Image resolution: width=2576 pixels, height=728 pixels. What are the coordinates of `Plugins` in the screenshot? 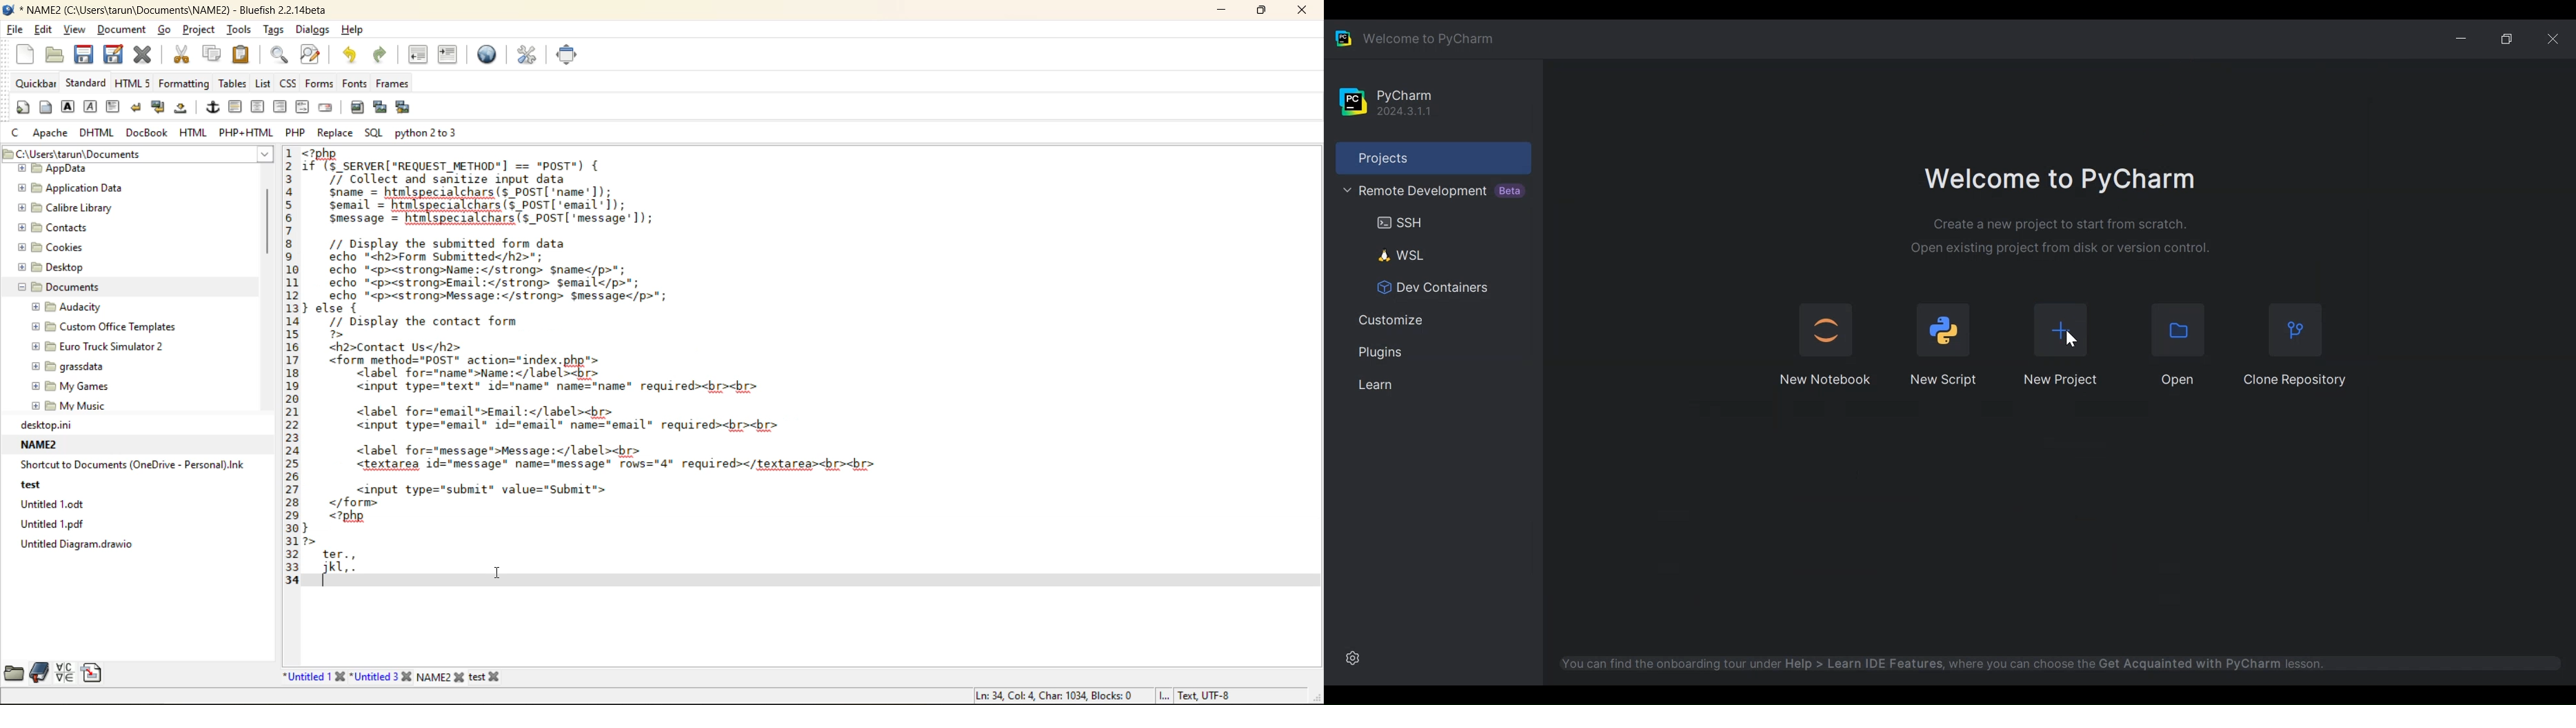 It's located at (1378, 352).